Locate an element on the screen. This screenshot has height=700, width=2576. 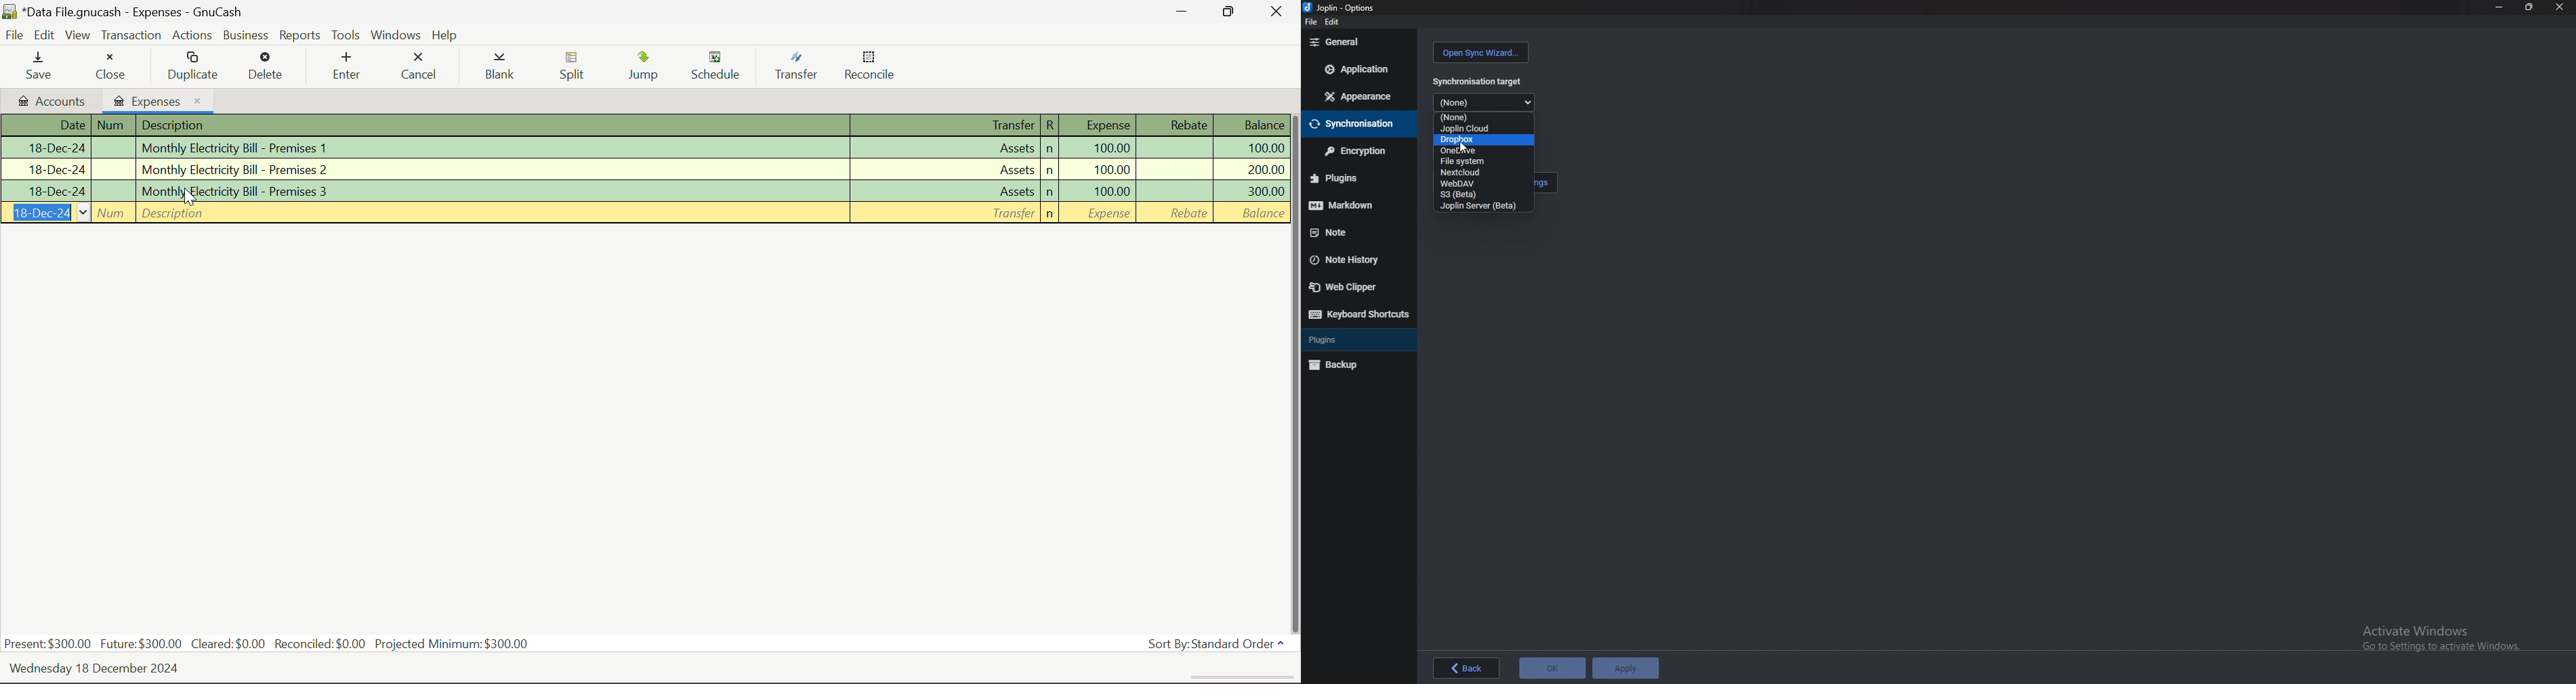
none is located at coordinates (1481, 118).